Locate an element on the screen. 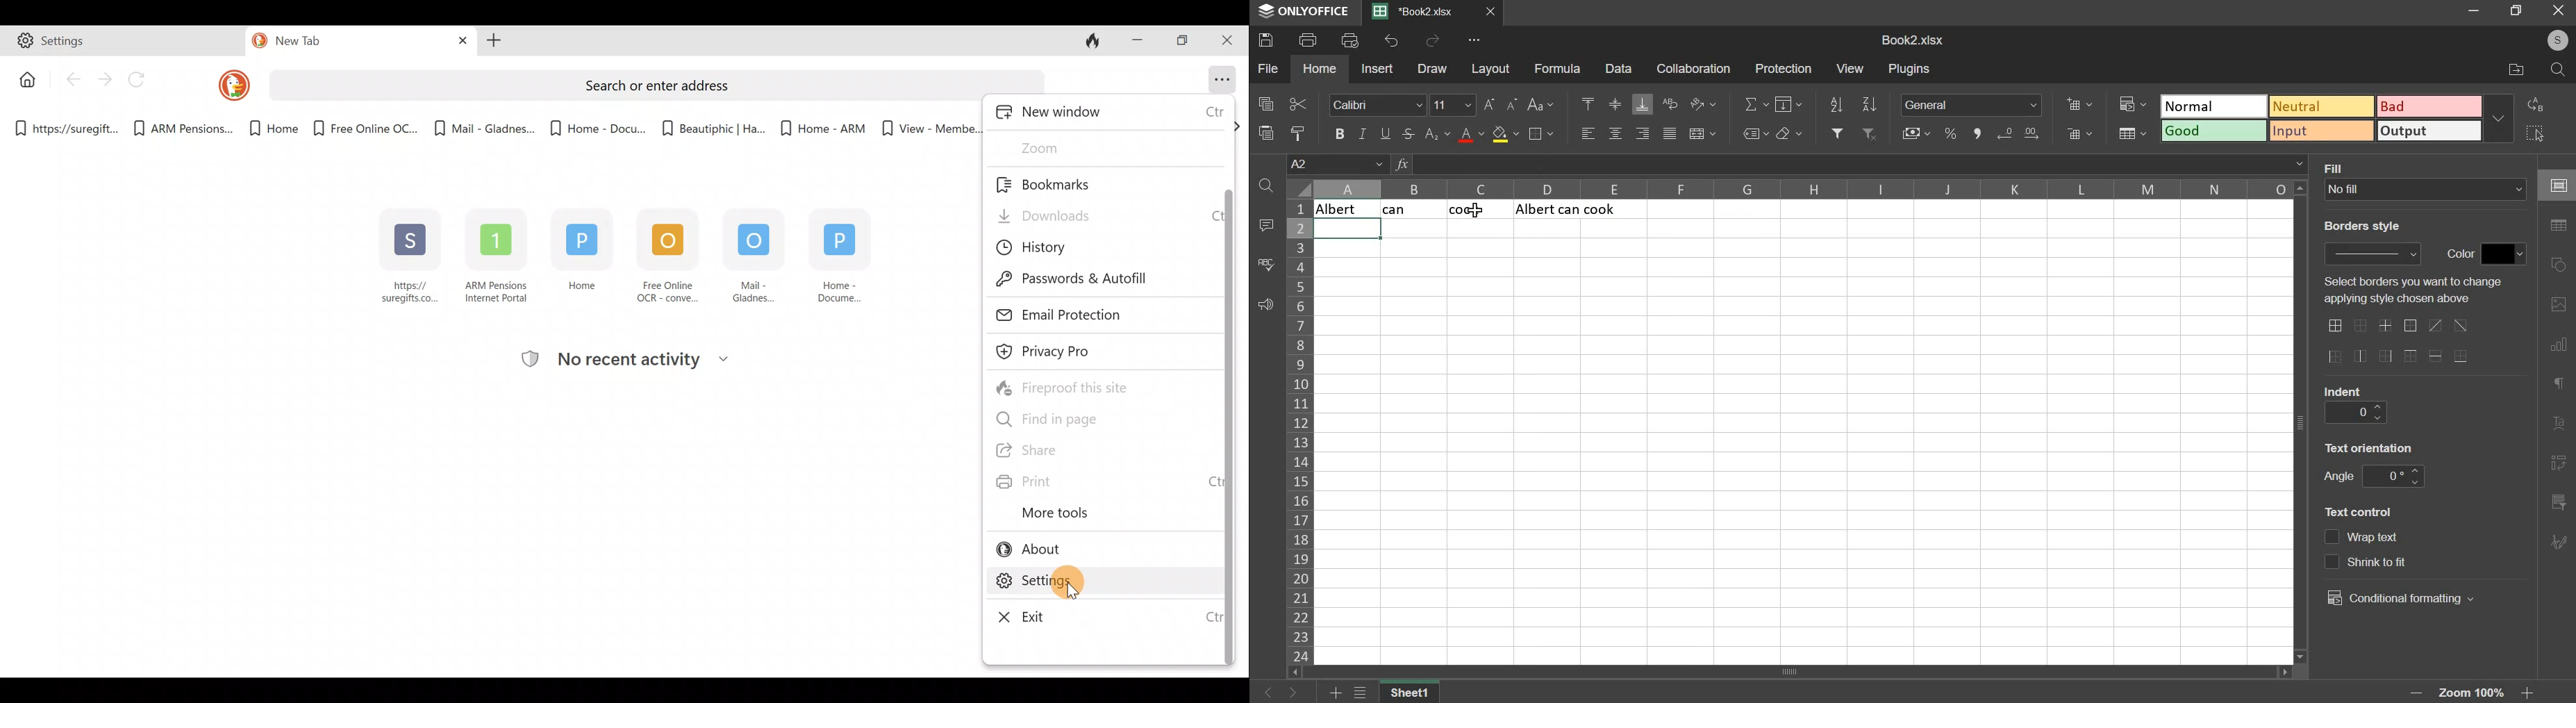 This screenshot has width=2576, height=728. text is located at coordinates (2379, 564).